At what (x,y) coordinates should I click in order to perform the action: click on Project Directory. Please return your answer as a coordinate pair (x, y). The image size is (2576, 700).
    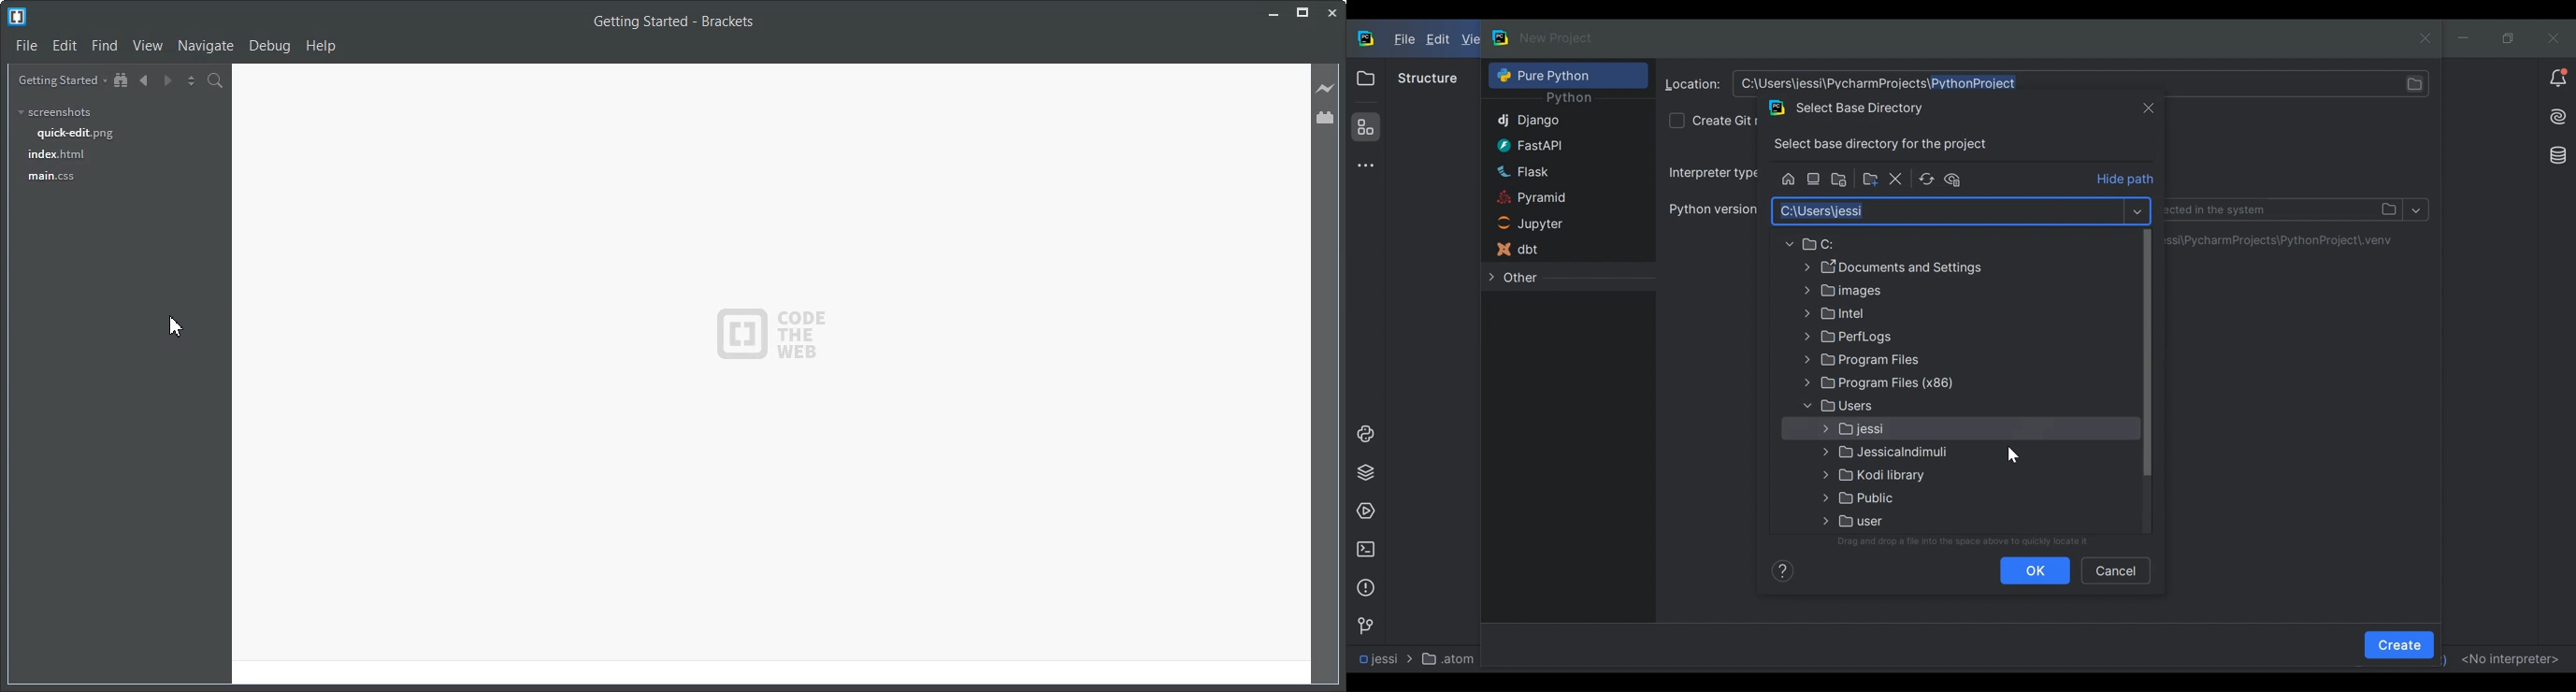
    Looking at the image, I should click on (1841, 181).